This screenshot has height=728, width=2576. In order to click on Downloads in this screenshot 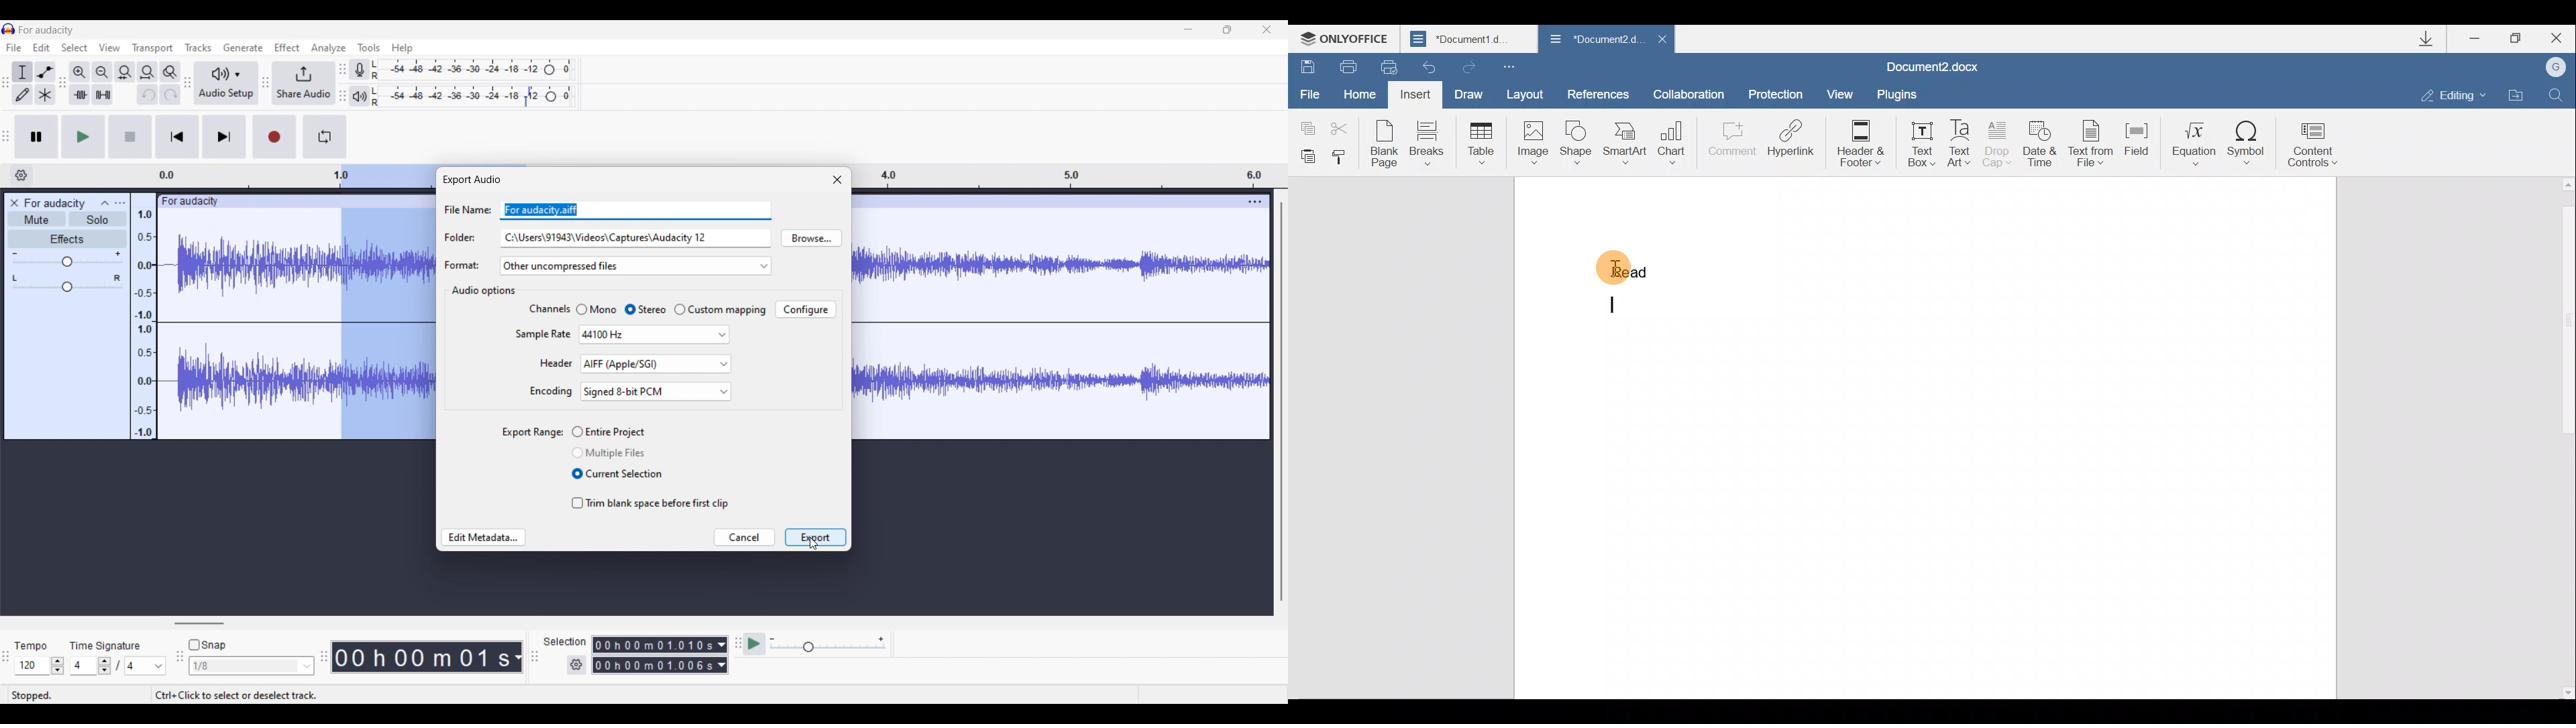, I will do `click(2434, 42)`.